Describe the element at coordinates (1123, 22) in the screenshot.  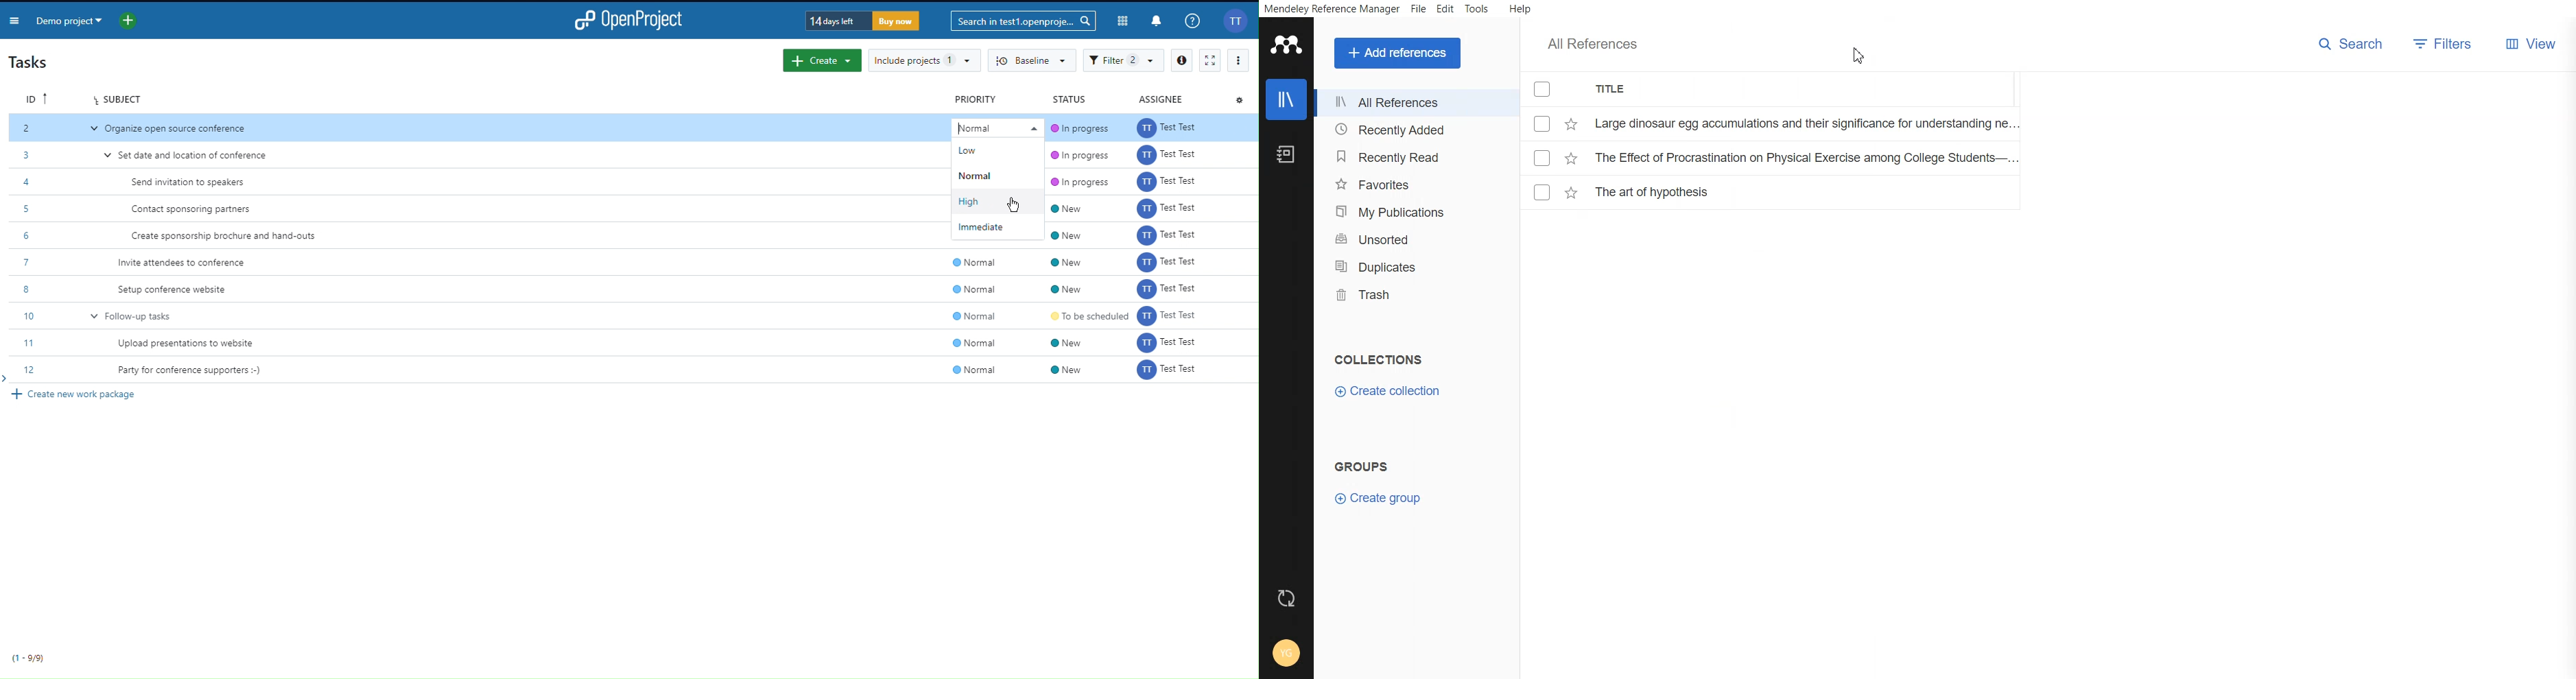
I see `Modules` at that location.